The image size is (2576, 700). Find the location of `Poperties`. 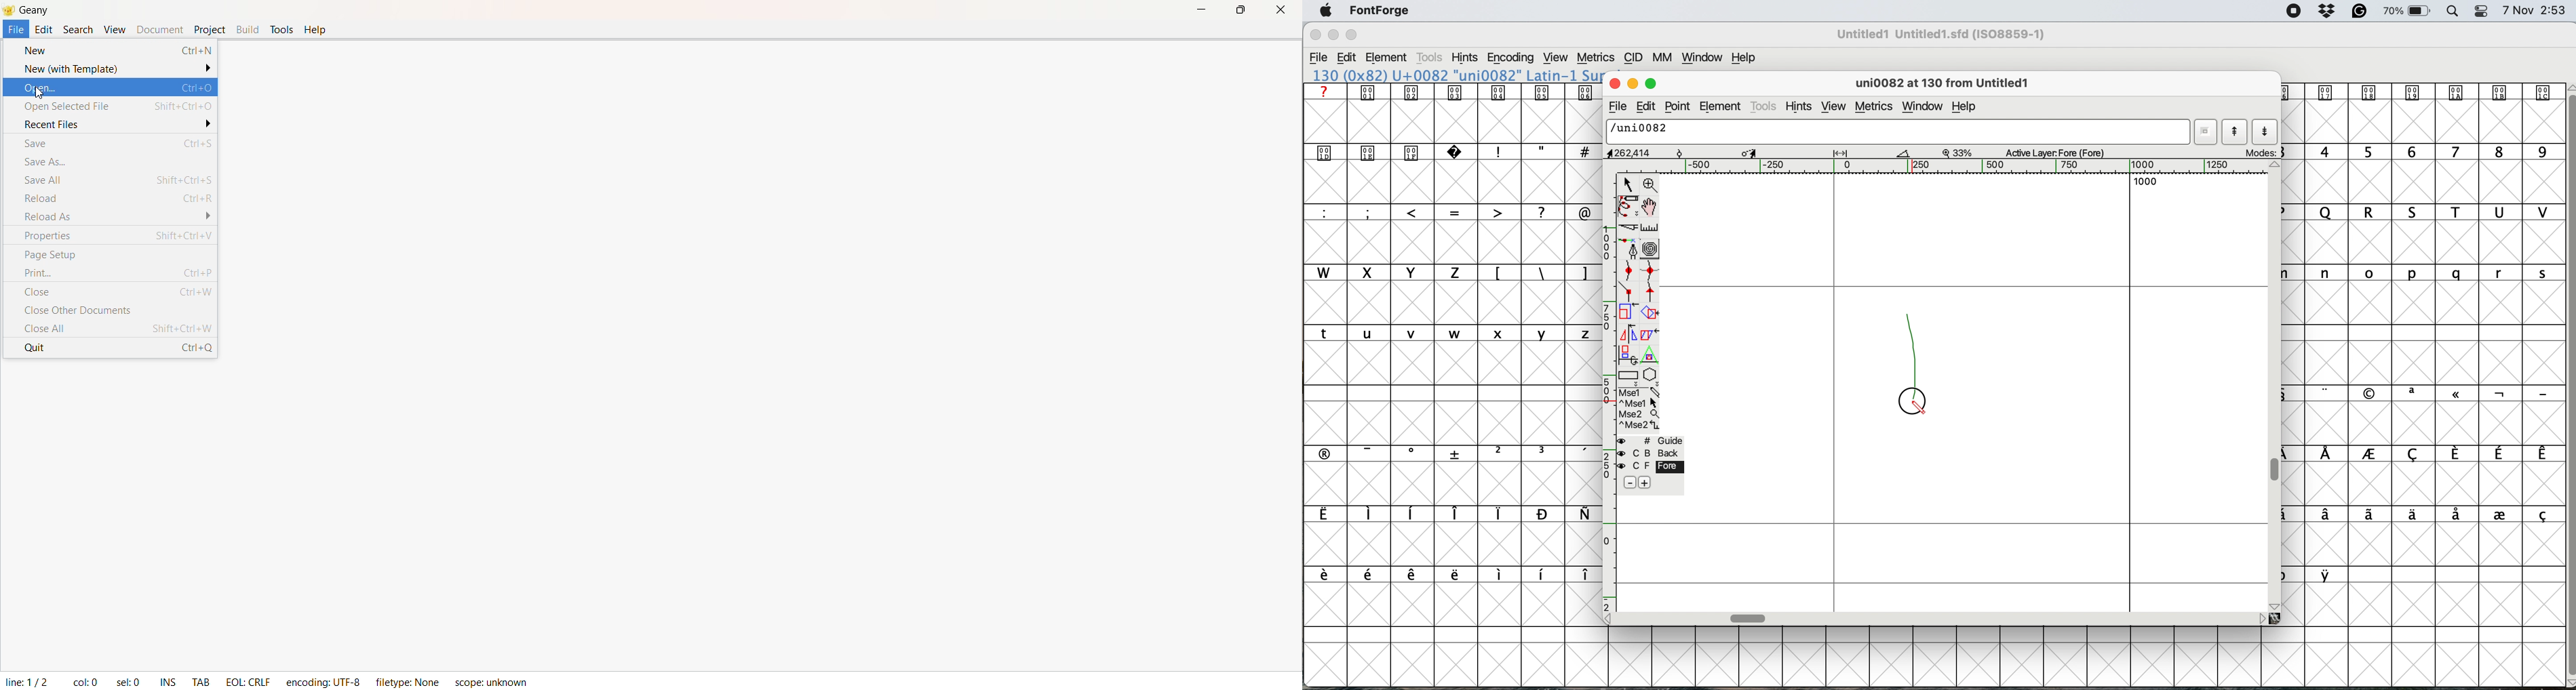

Poperties is located at coordinates (116, 235).